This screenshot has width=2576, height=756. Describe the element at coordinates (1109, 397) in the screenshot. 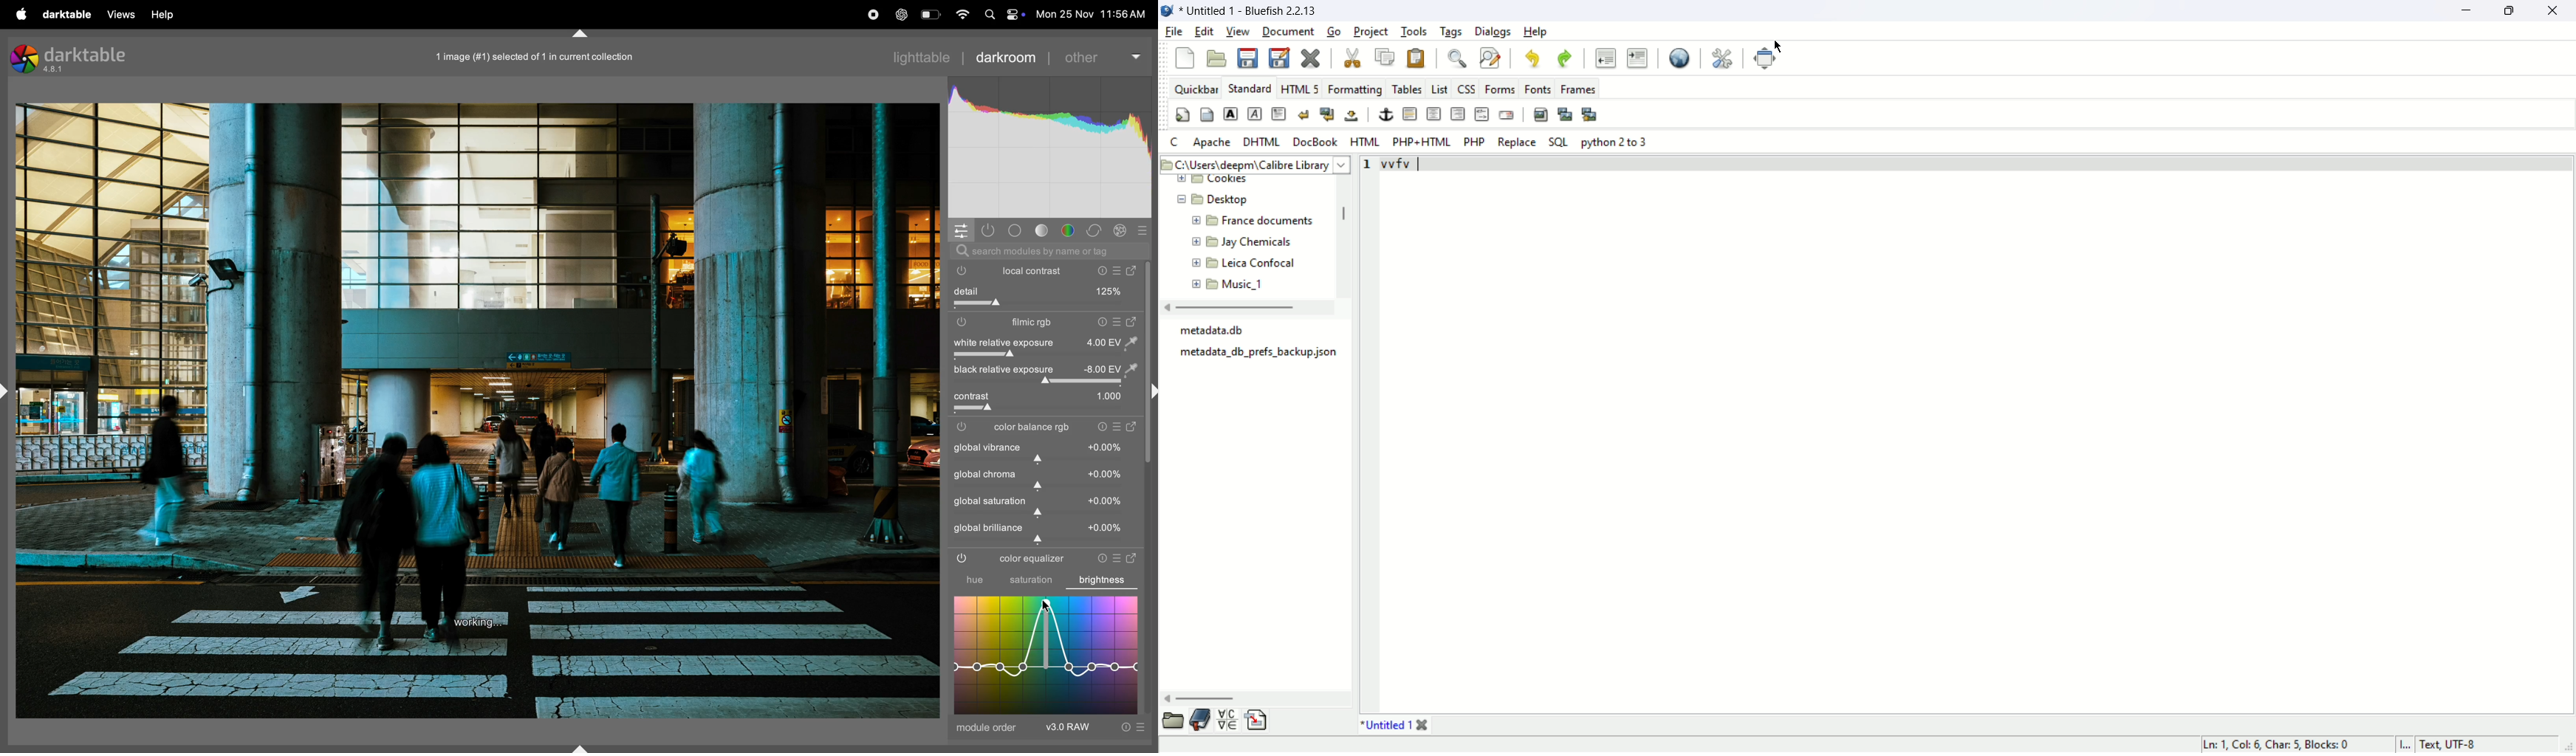

I see `value` at that location.